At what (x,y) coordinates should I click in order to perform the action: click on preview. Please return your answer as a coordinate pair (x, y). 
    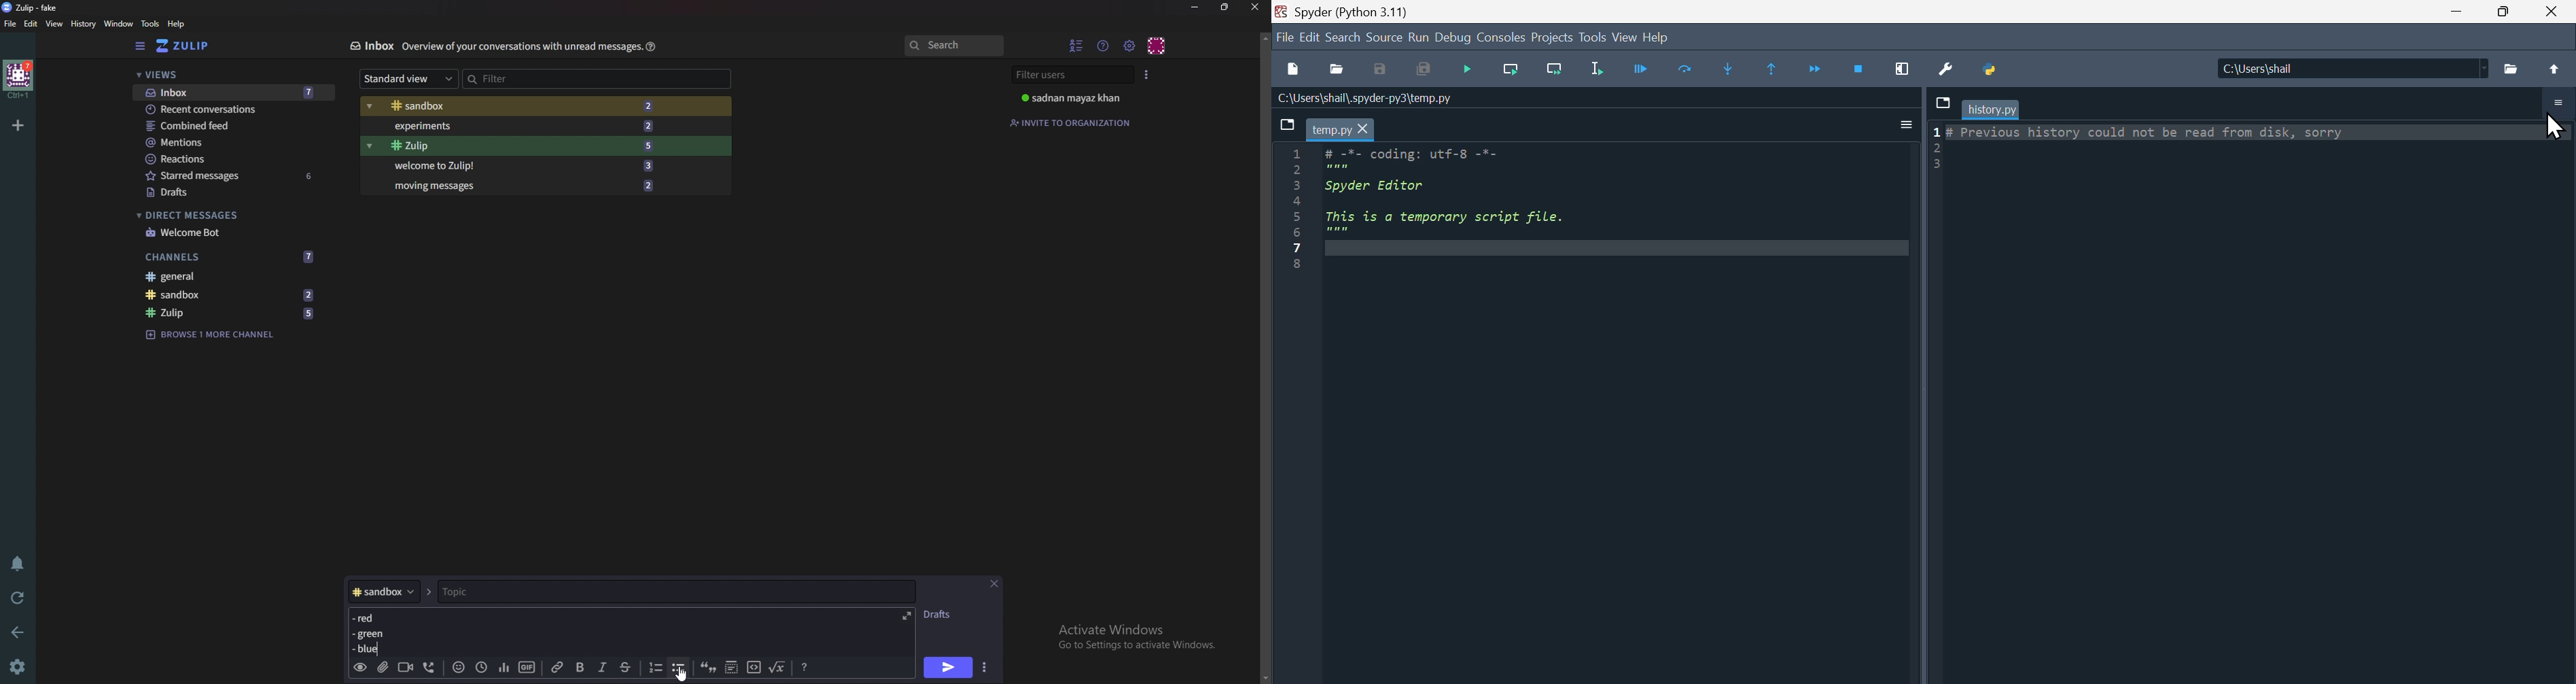
    Looking at the image, I should click on (360, 668).